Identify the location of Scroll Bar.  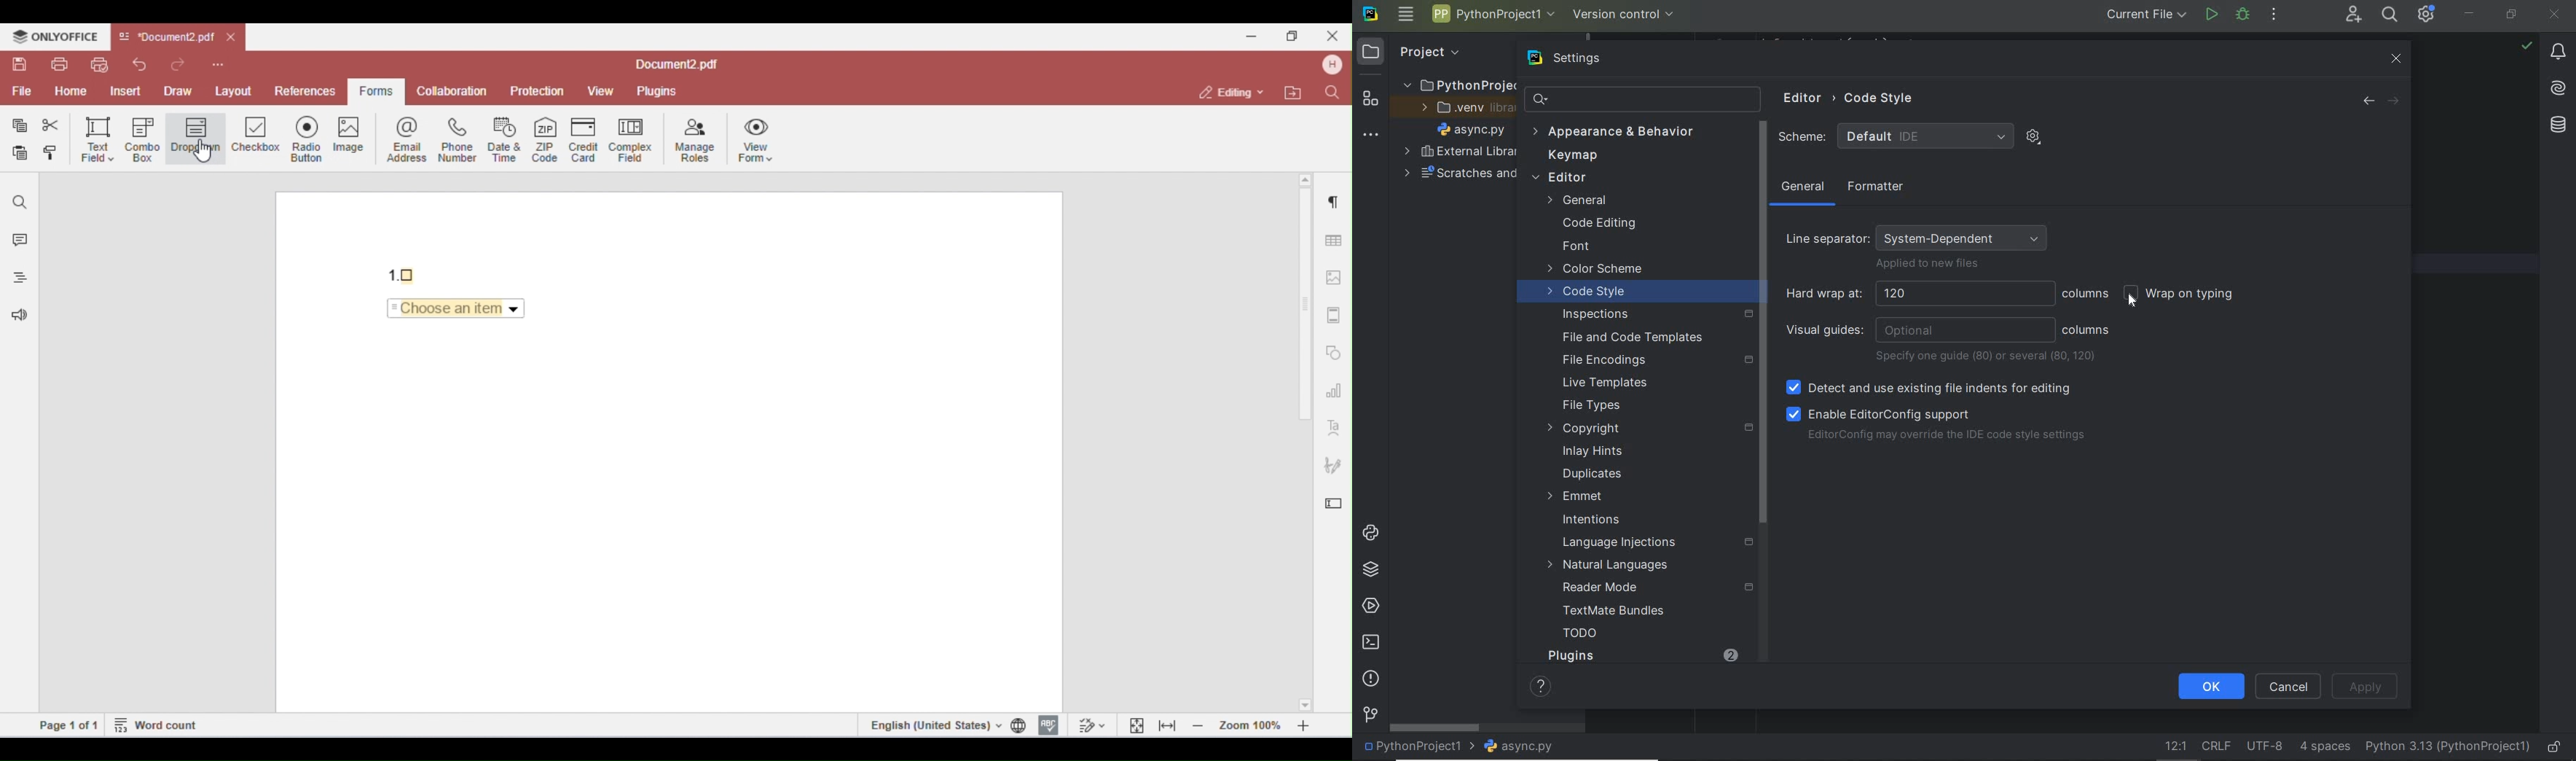
(1762, 324).